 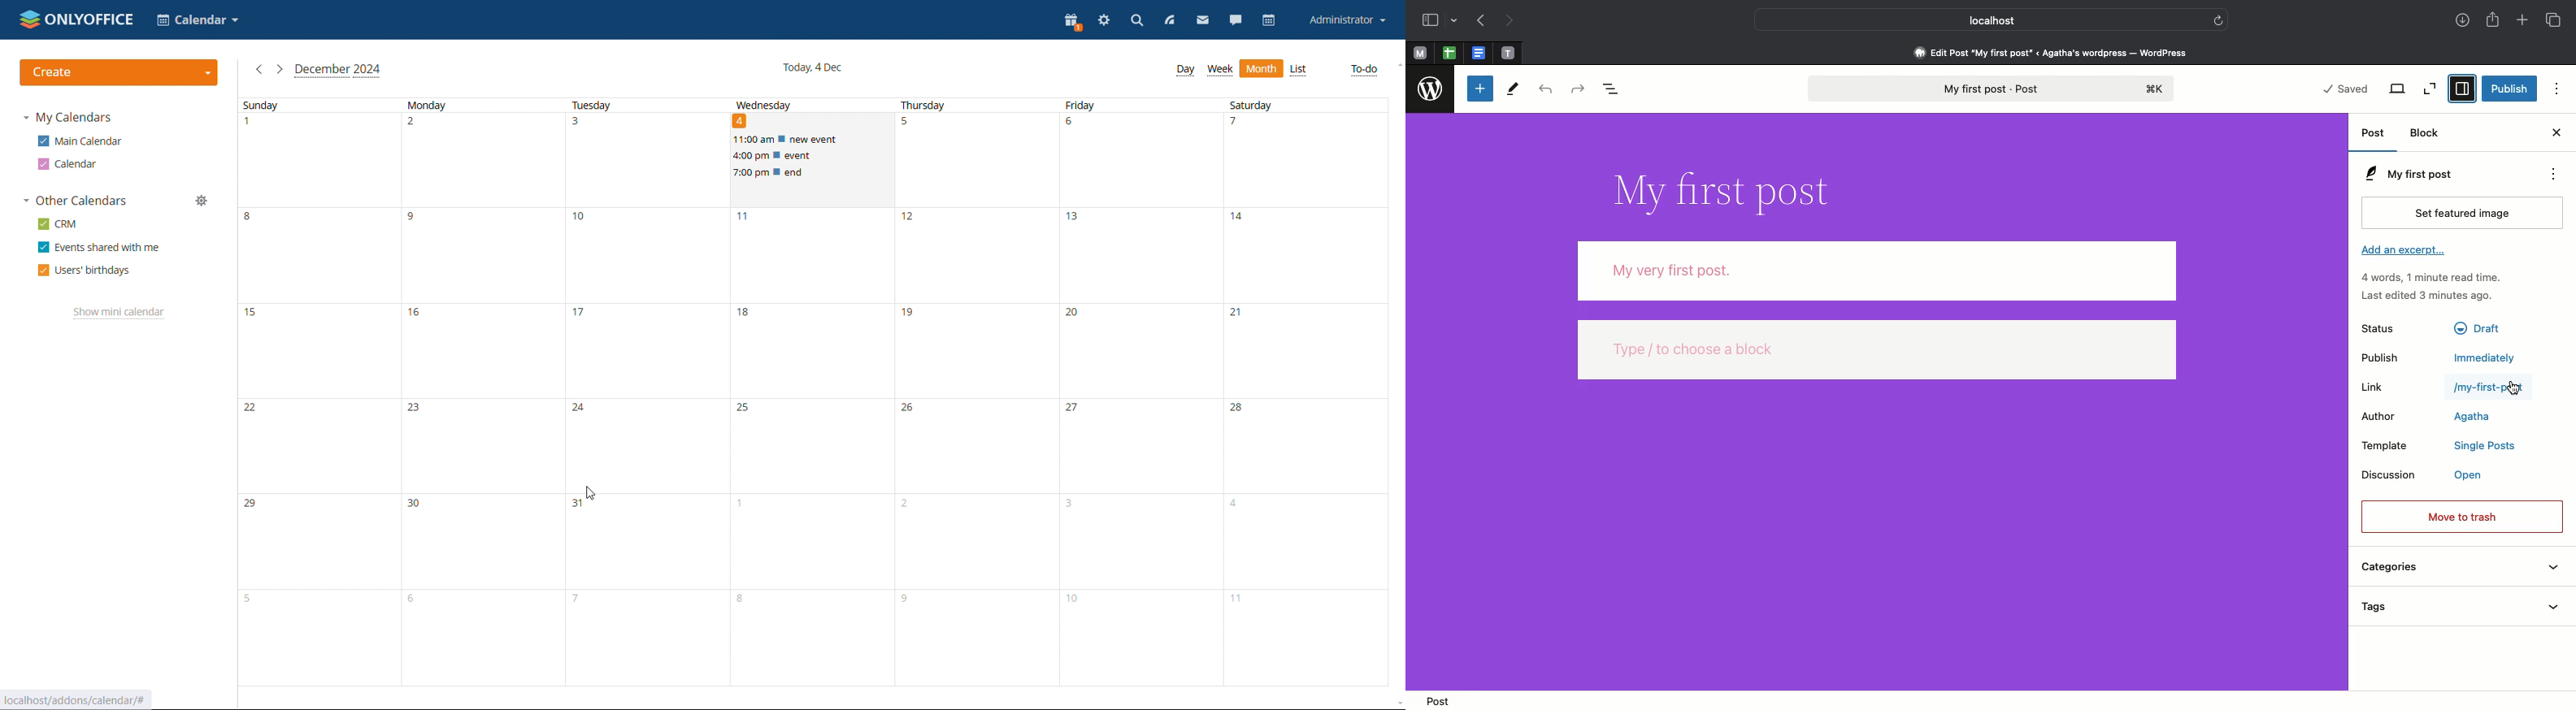 I want to click on Author, so click(x=2376, y=416).